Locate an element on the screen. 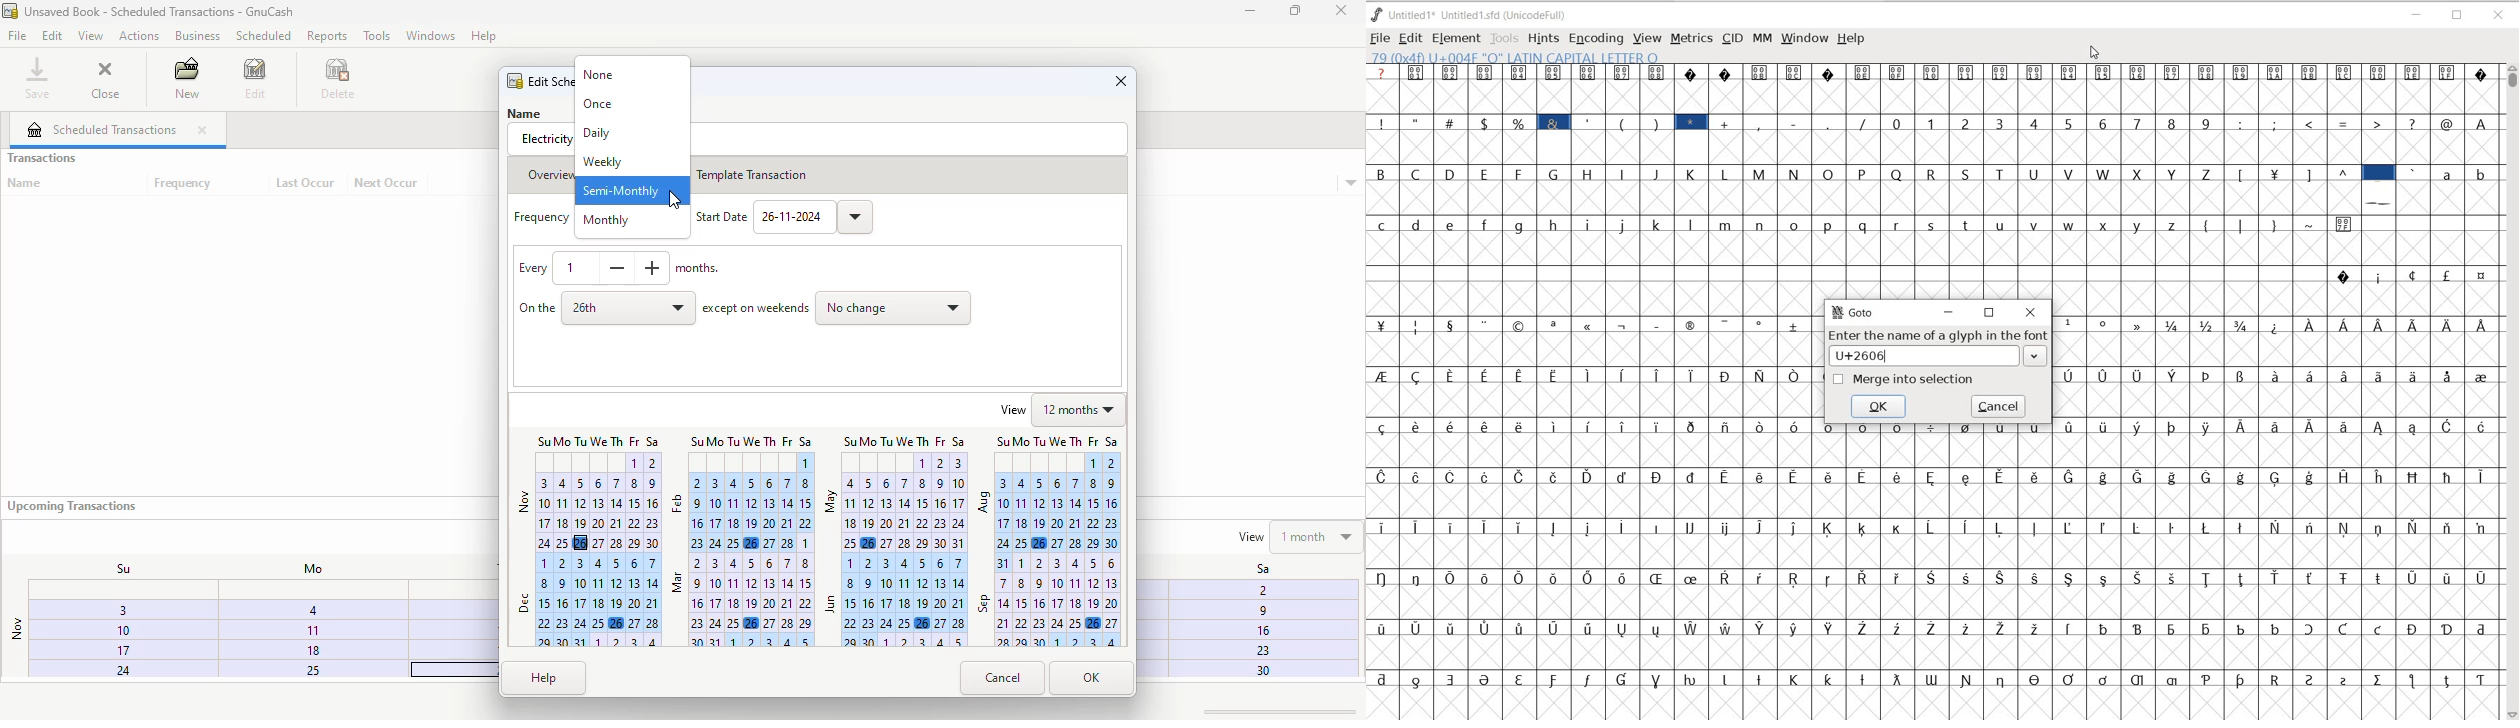  transactions is located at coordinates (41, 158).